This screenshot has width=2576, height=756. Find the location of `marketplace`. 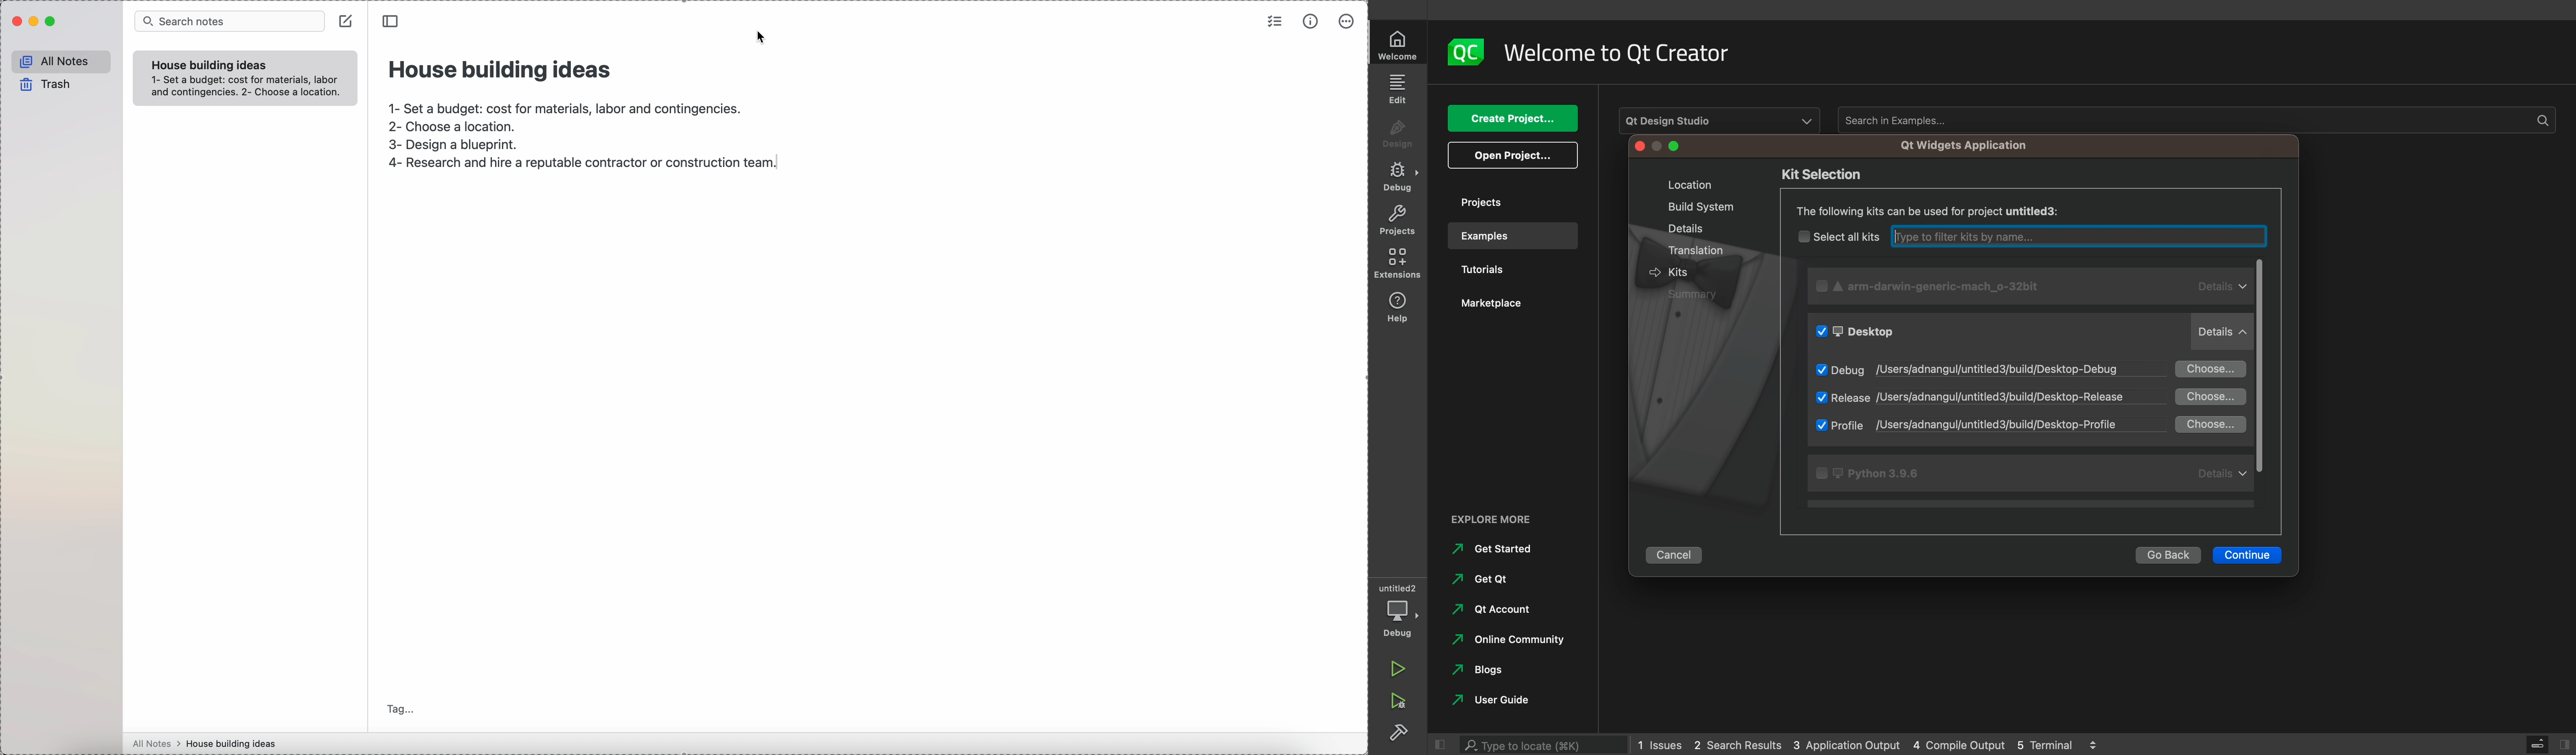

marketplace is located at coordinates (1506, 307).